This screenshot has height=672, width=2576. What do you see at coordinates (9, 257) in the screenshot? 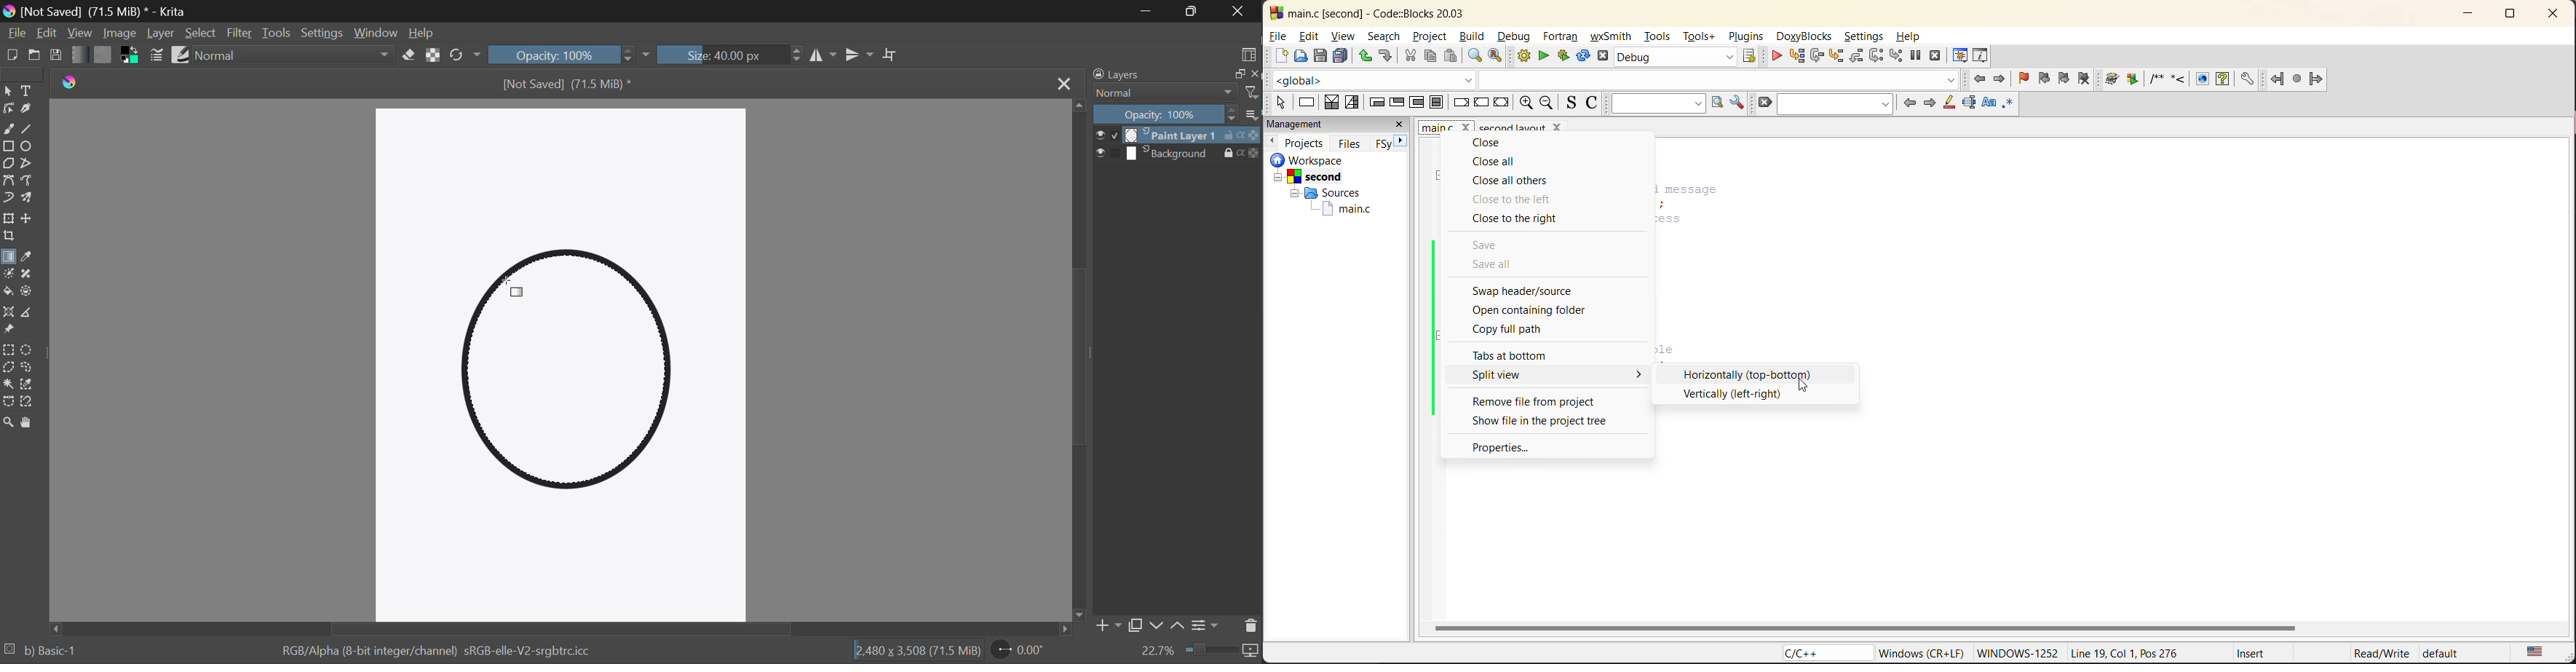
I see `Gradient Fill` at bounding box center [9, 257].